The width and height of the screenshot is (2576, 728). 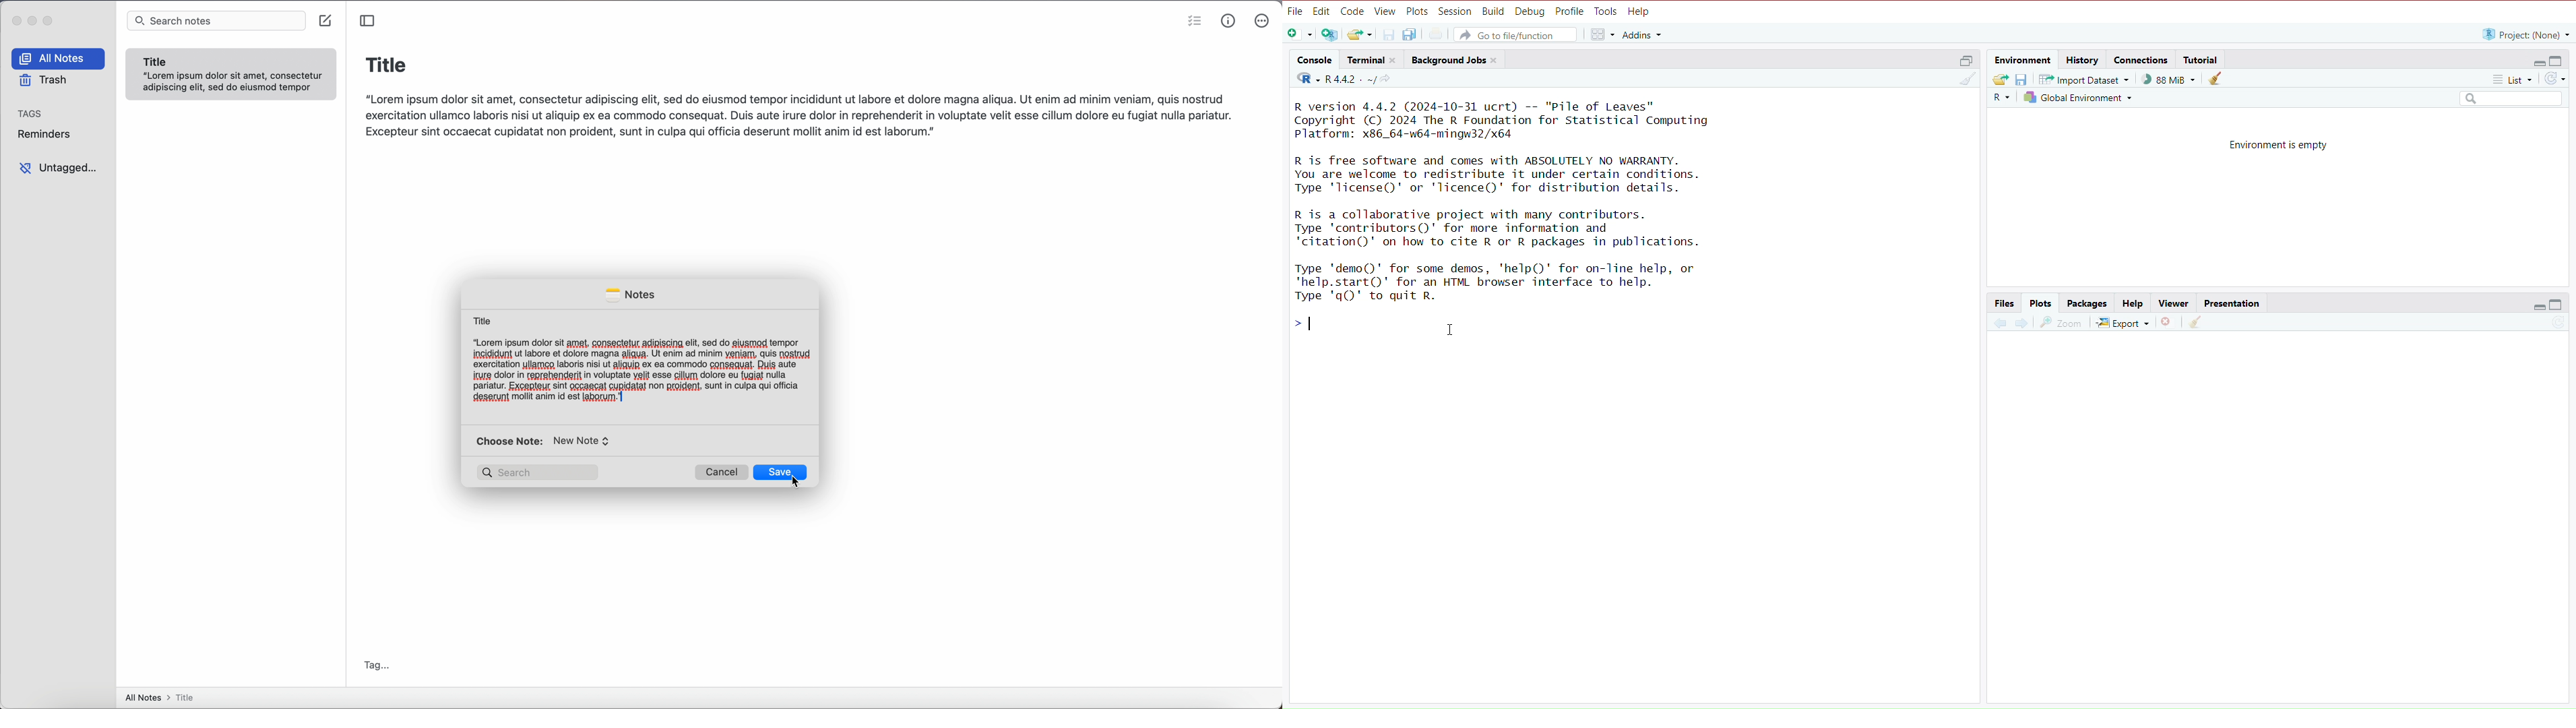 I want to click on Clear, so click(x=1966, y=79).